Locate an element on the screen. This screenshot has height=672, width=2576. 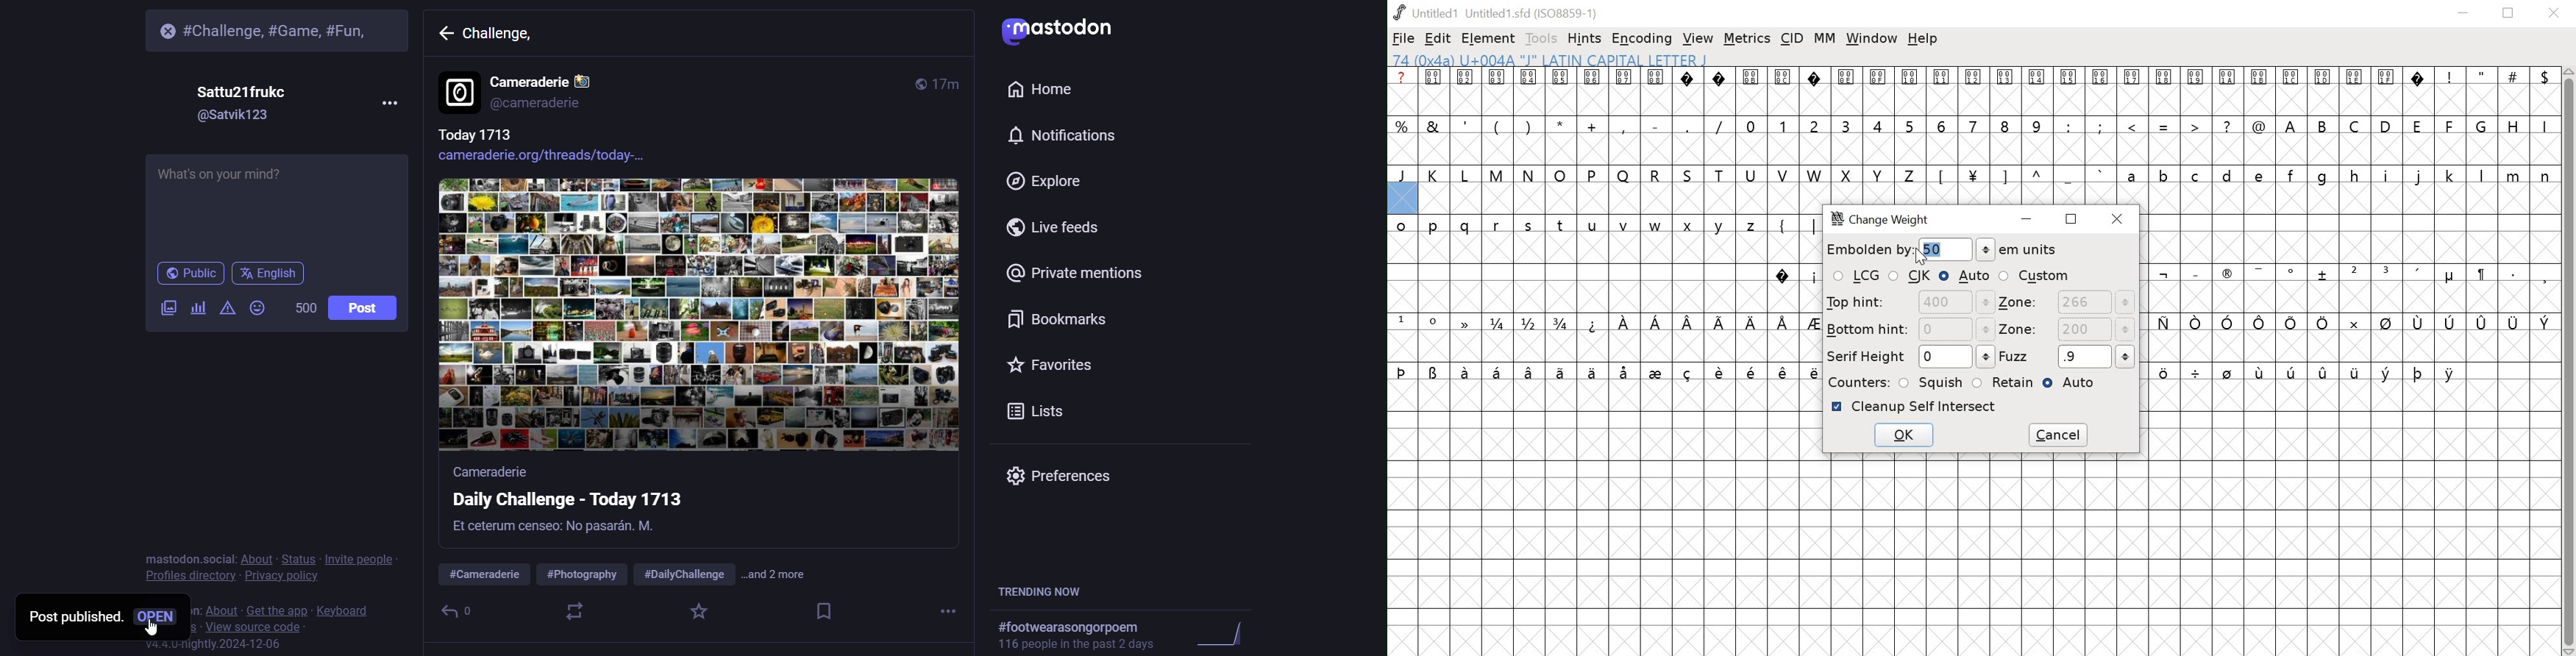
ZONE is located at coordinates (2066, 331).